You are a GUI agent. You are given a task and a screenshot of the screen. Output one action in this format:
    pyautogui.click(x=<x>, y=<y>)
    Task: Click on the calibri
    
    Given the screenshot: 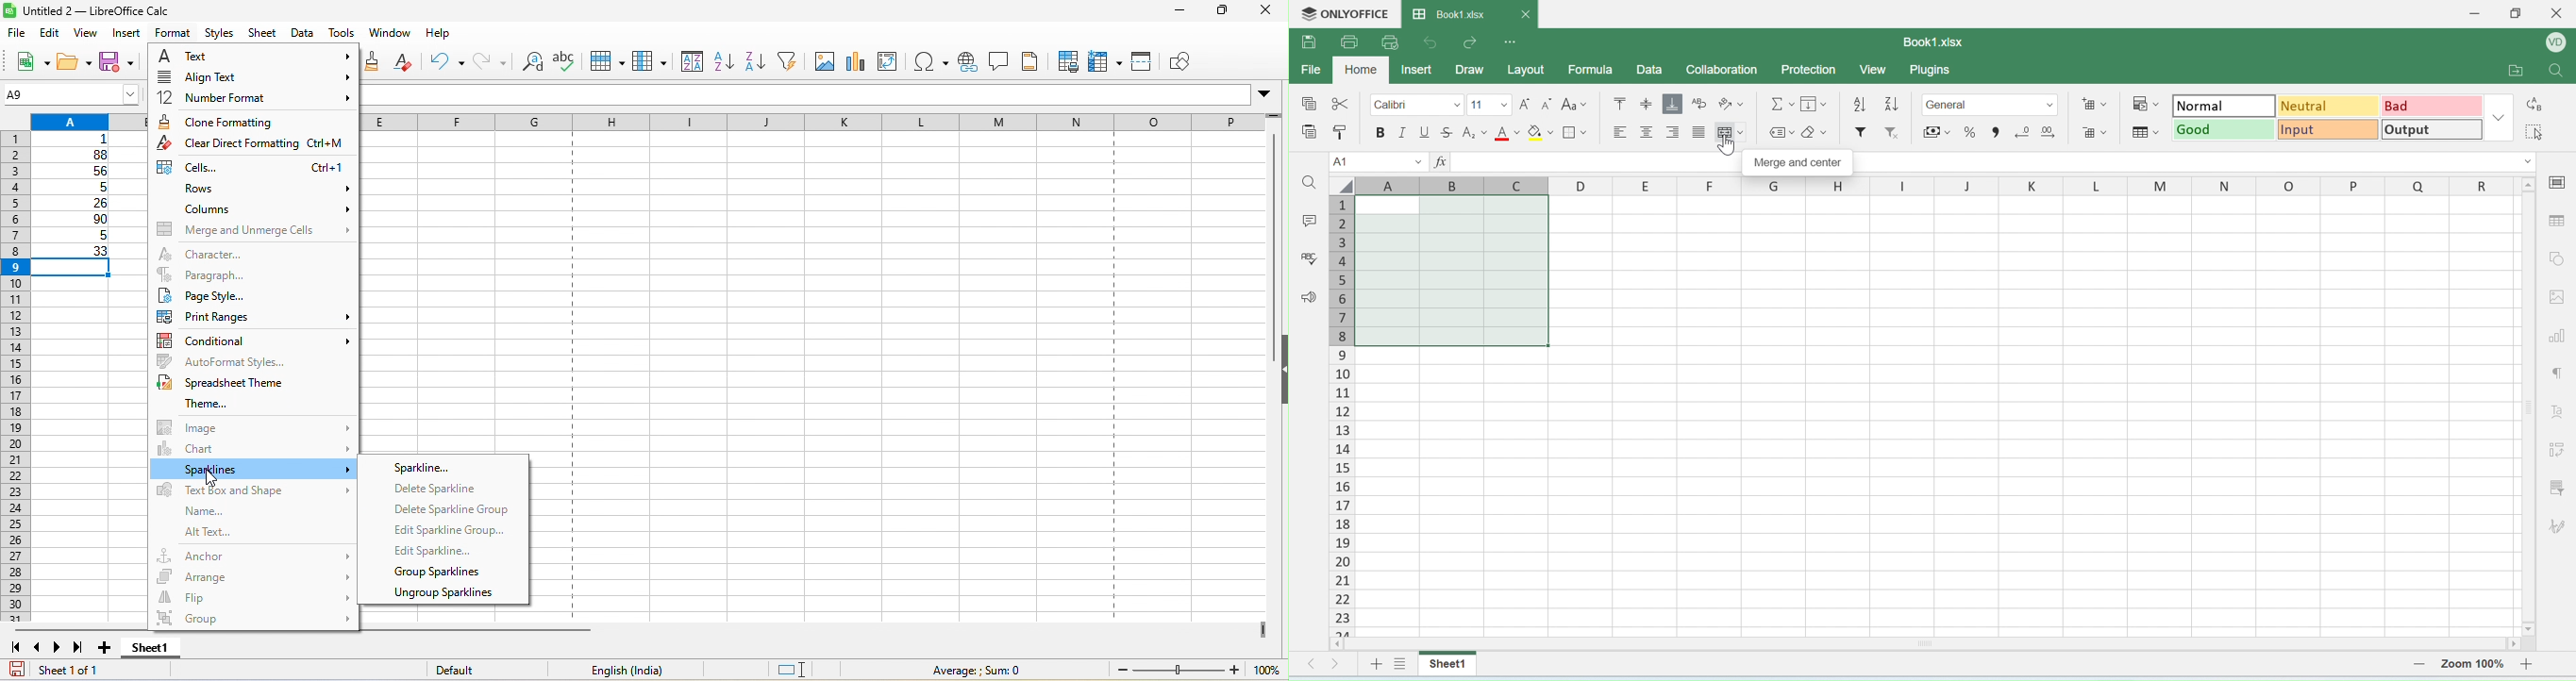 What is the action you would take?
    pyautogui.click(x=1418, y=105)
    